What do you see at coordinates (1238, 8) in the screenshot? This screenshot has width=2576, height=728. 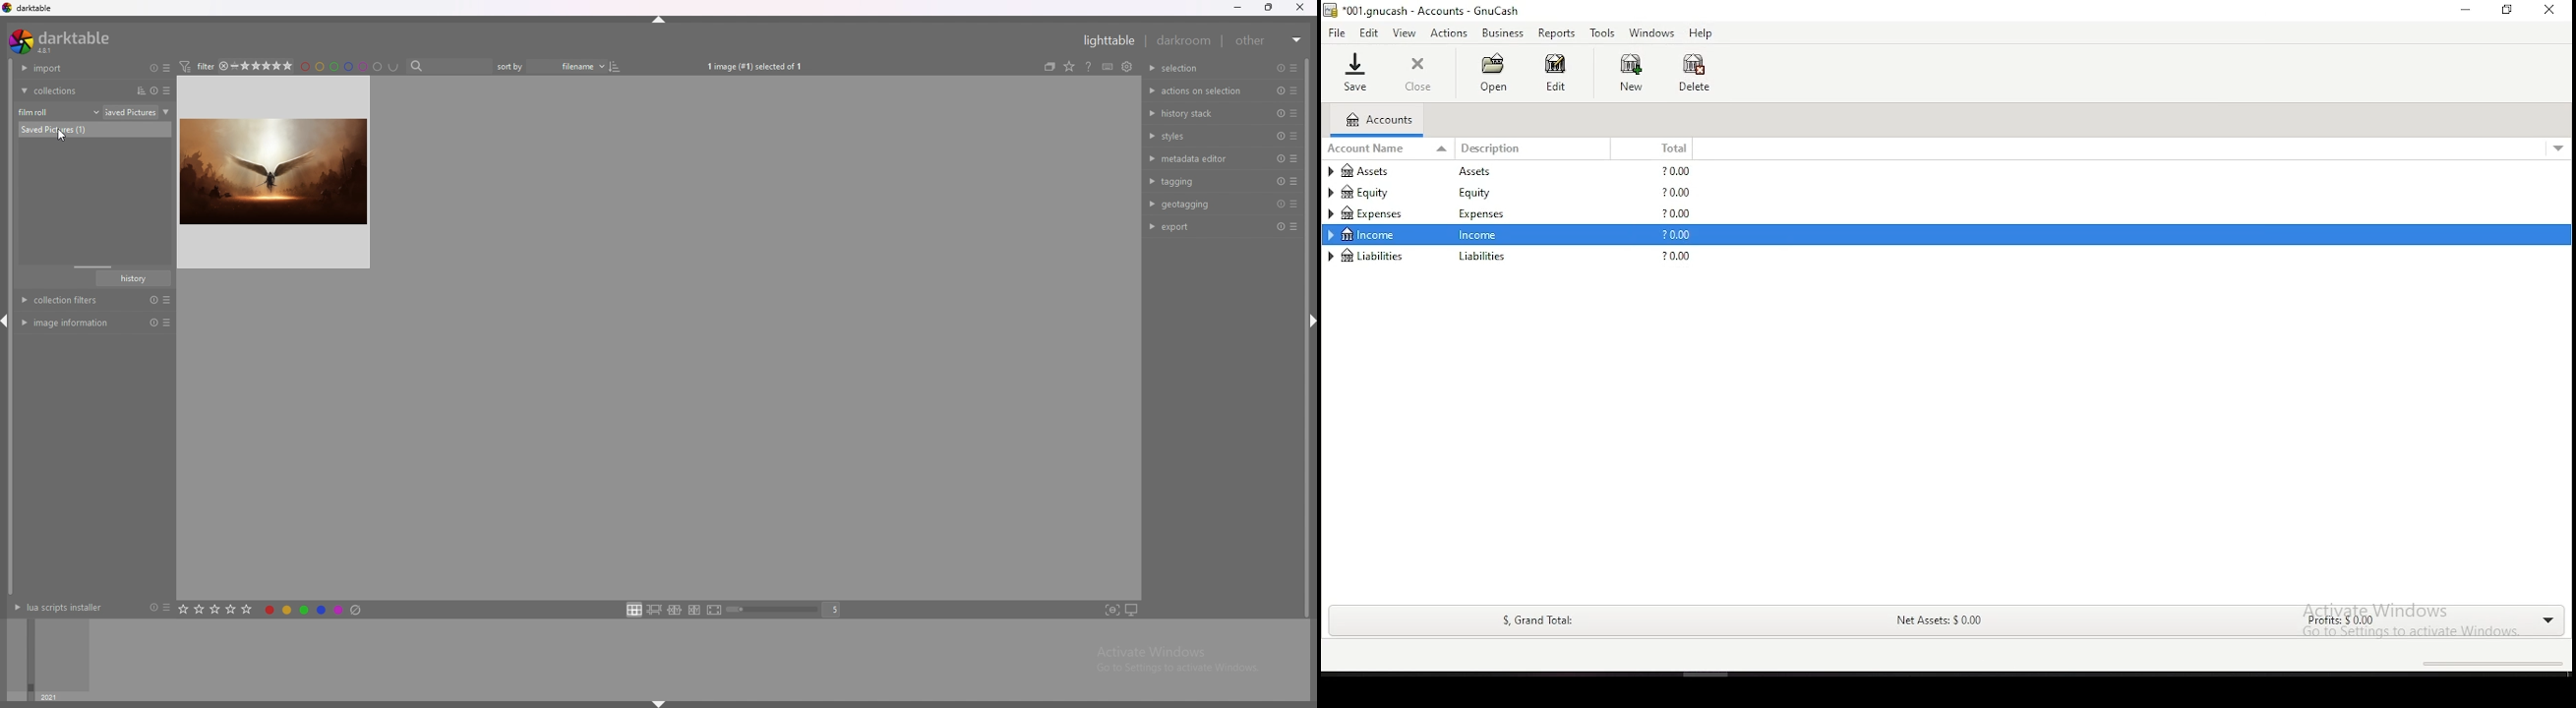 I see `minimize` at bounding box center [1238, 8].